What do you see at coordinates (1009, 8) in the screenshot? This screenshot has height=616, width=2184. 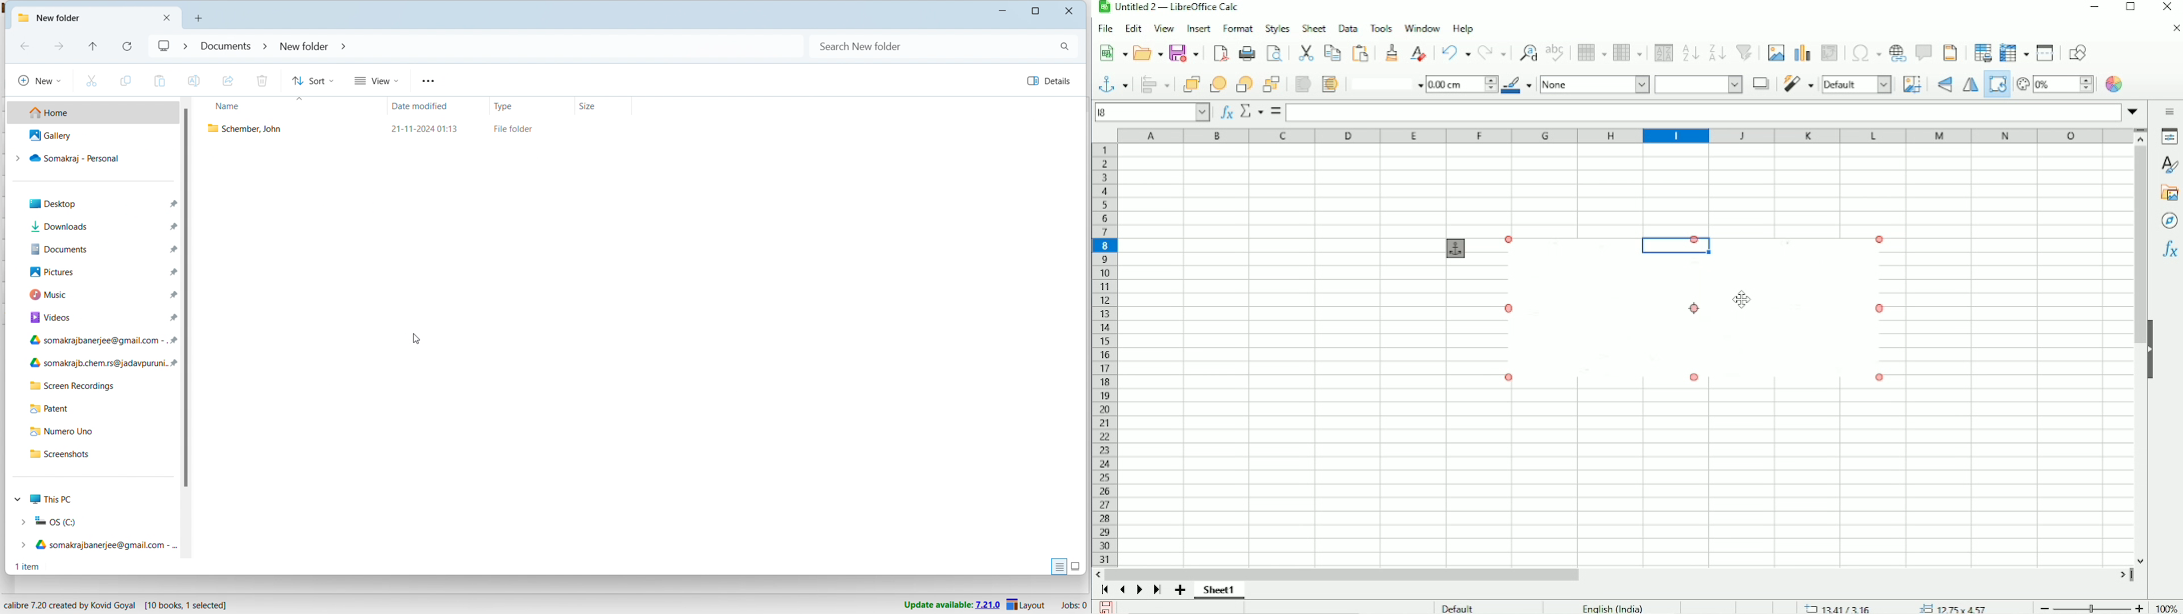 I see `minimize` at bounding box center [1009, 8].